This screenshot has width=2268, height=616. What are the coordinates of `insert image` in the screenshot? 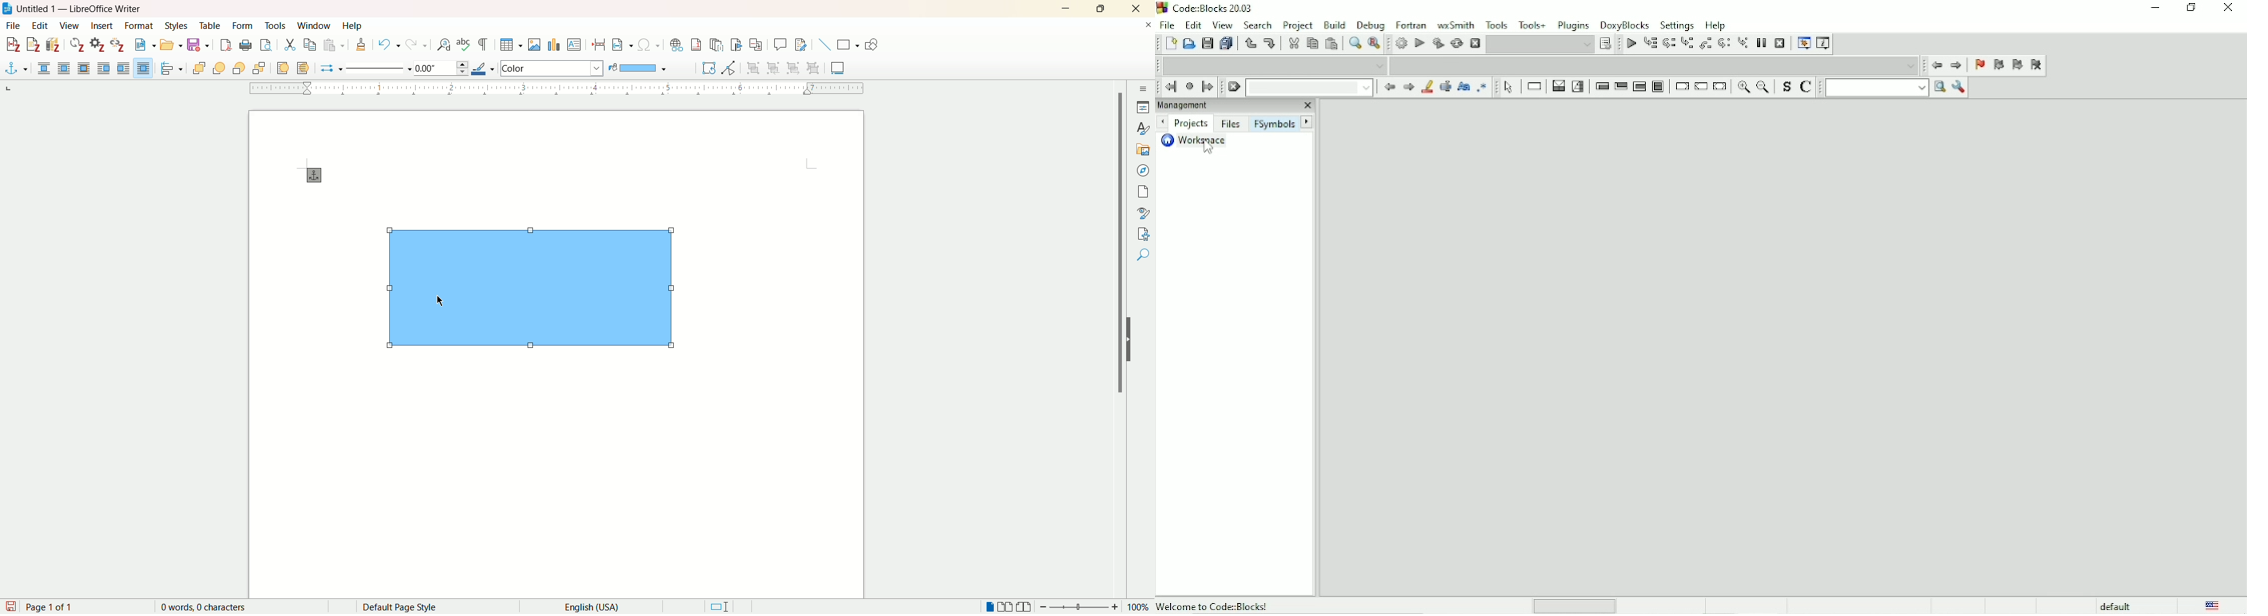 It's located at (536, 45).